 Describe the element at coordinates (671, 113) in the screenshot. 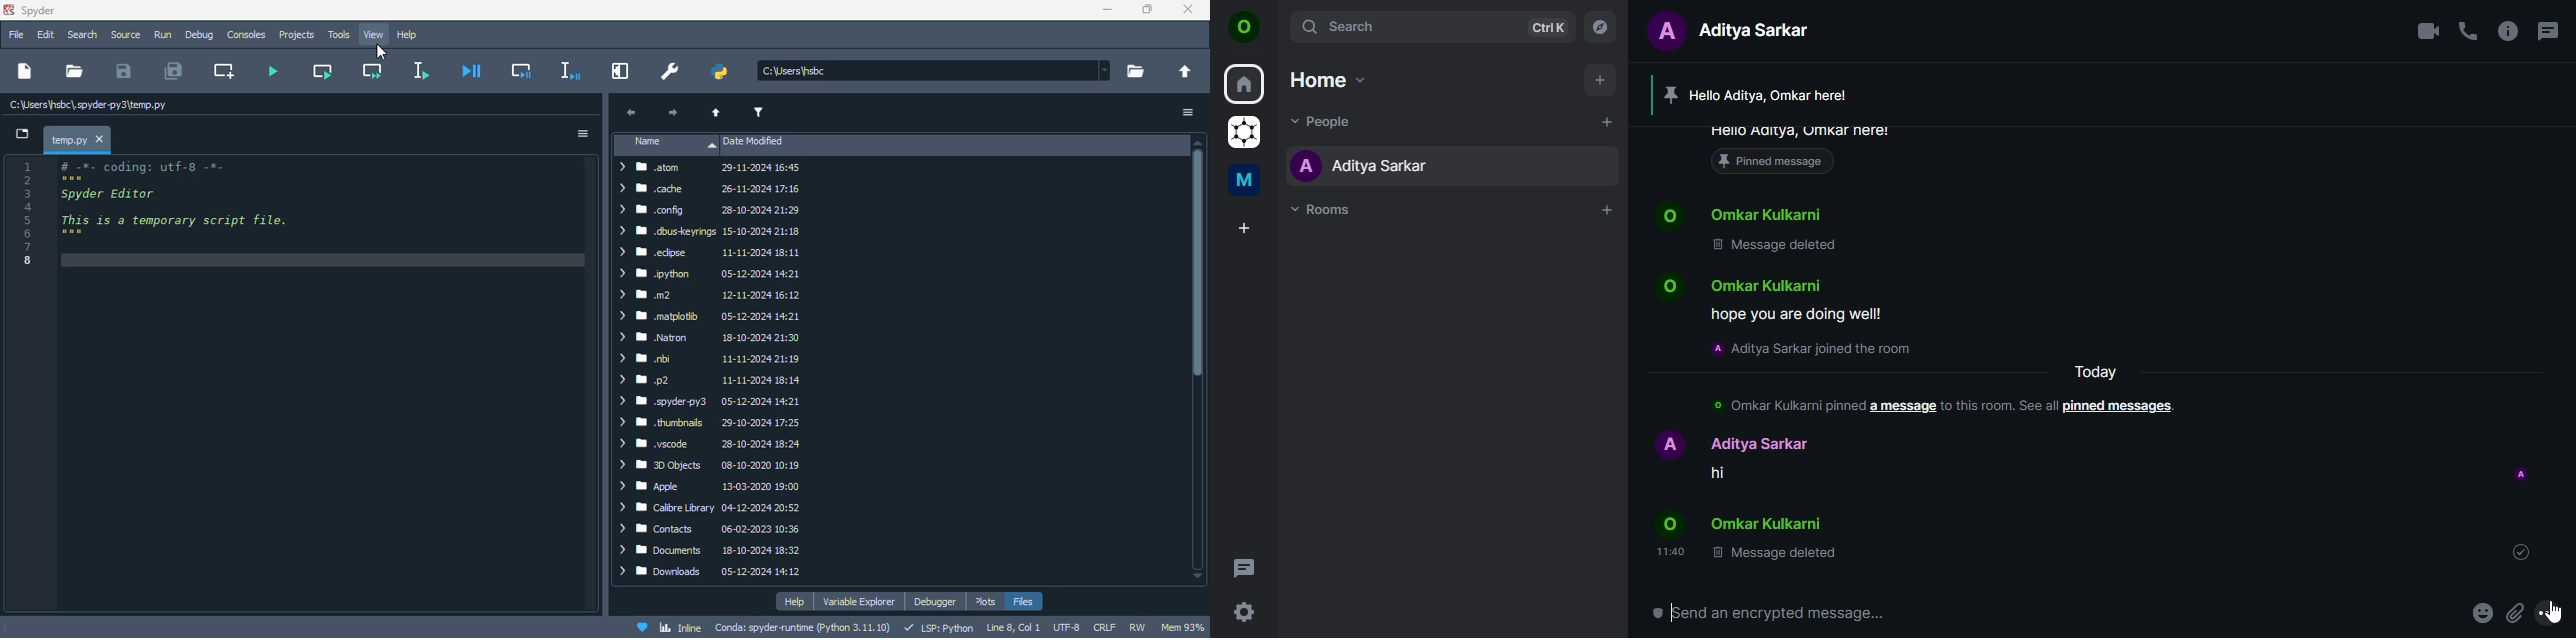

I see `next` at that location.